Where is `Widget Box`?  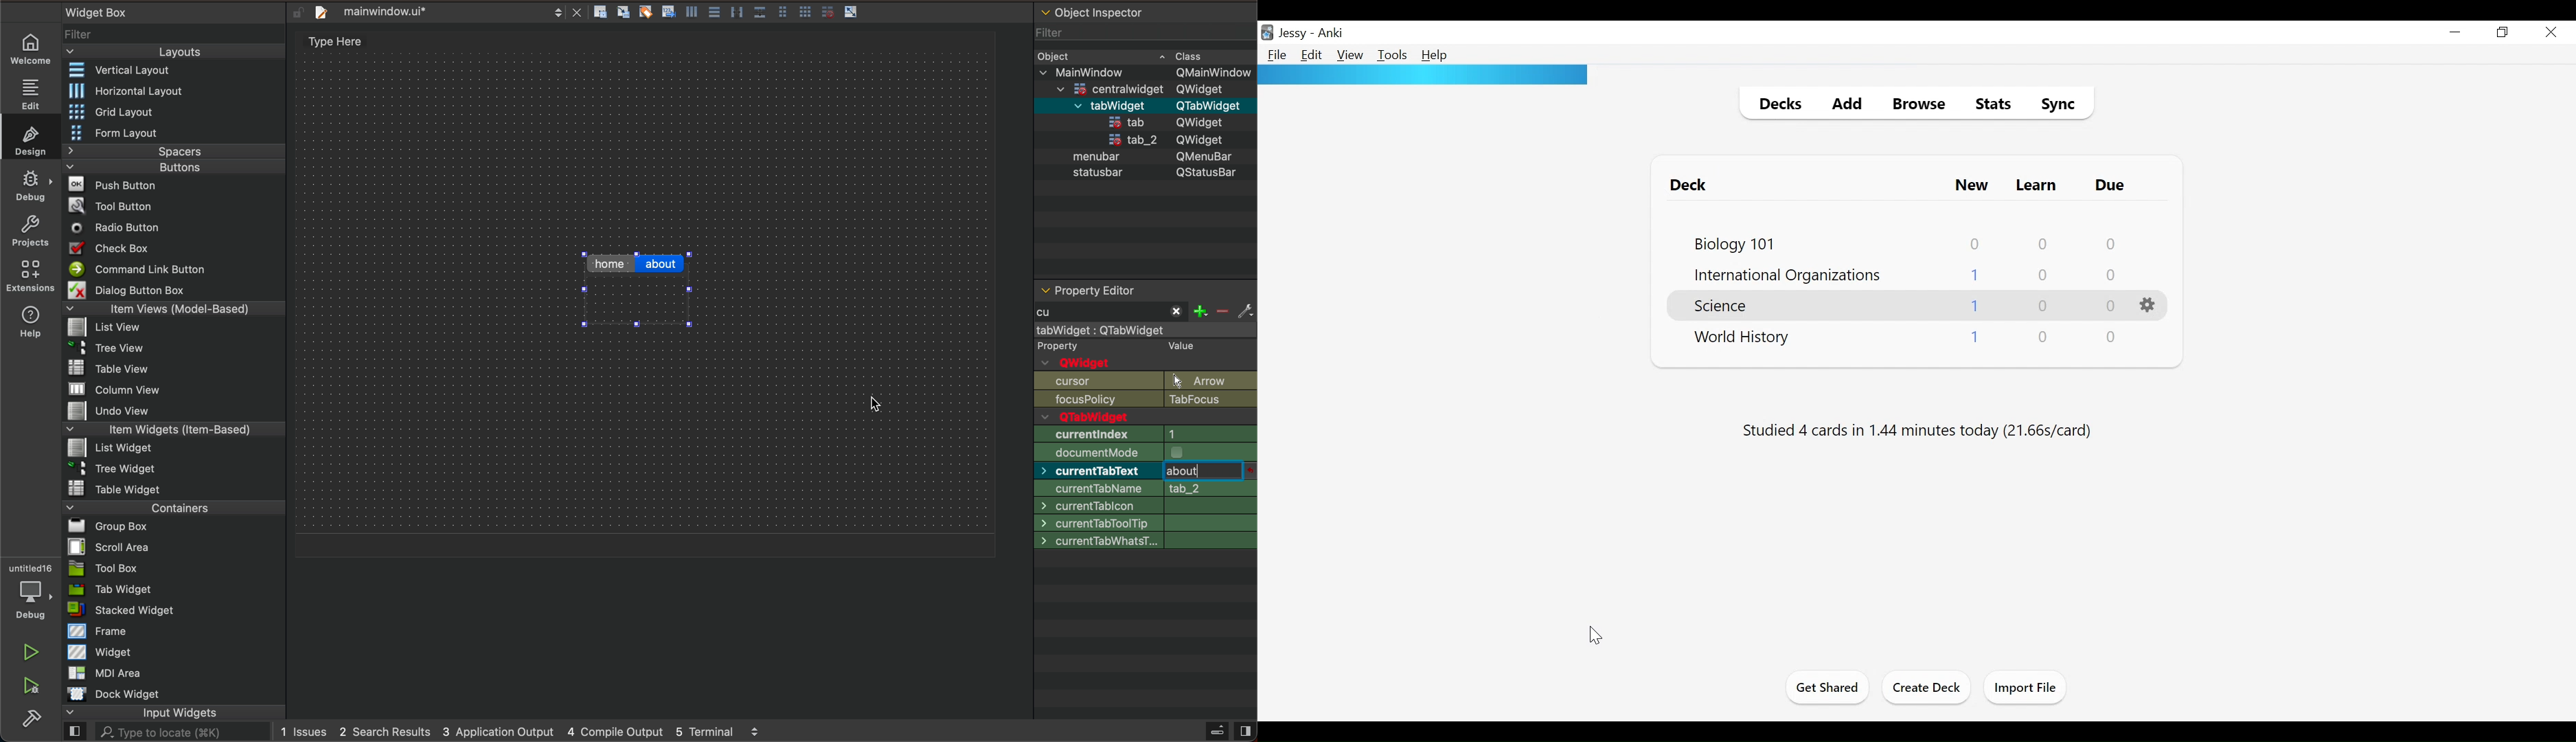
Widget Box is located at coordinates (93, 13).